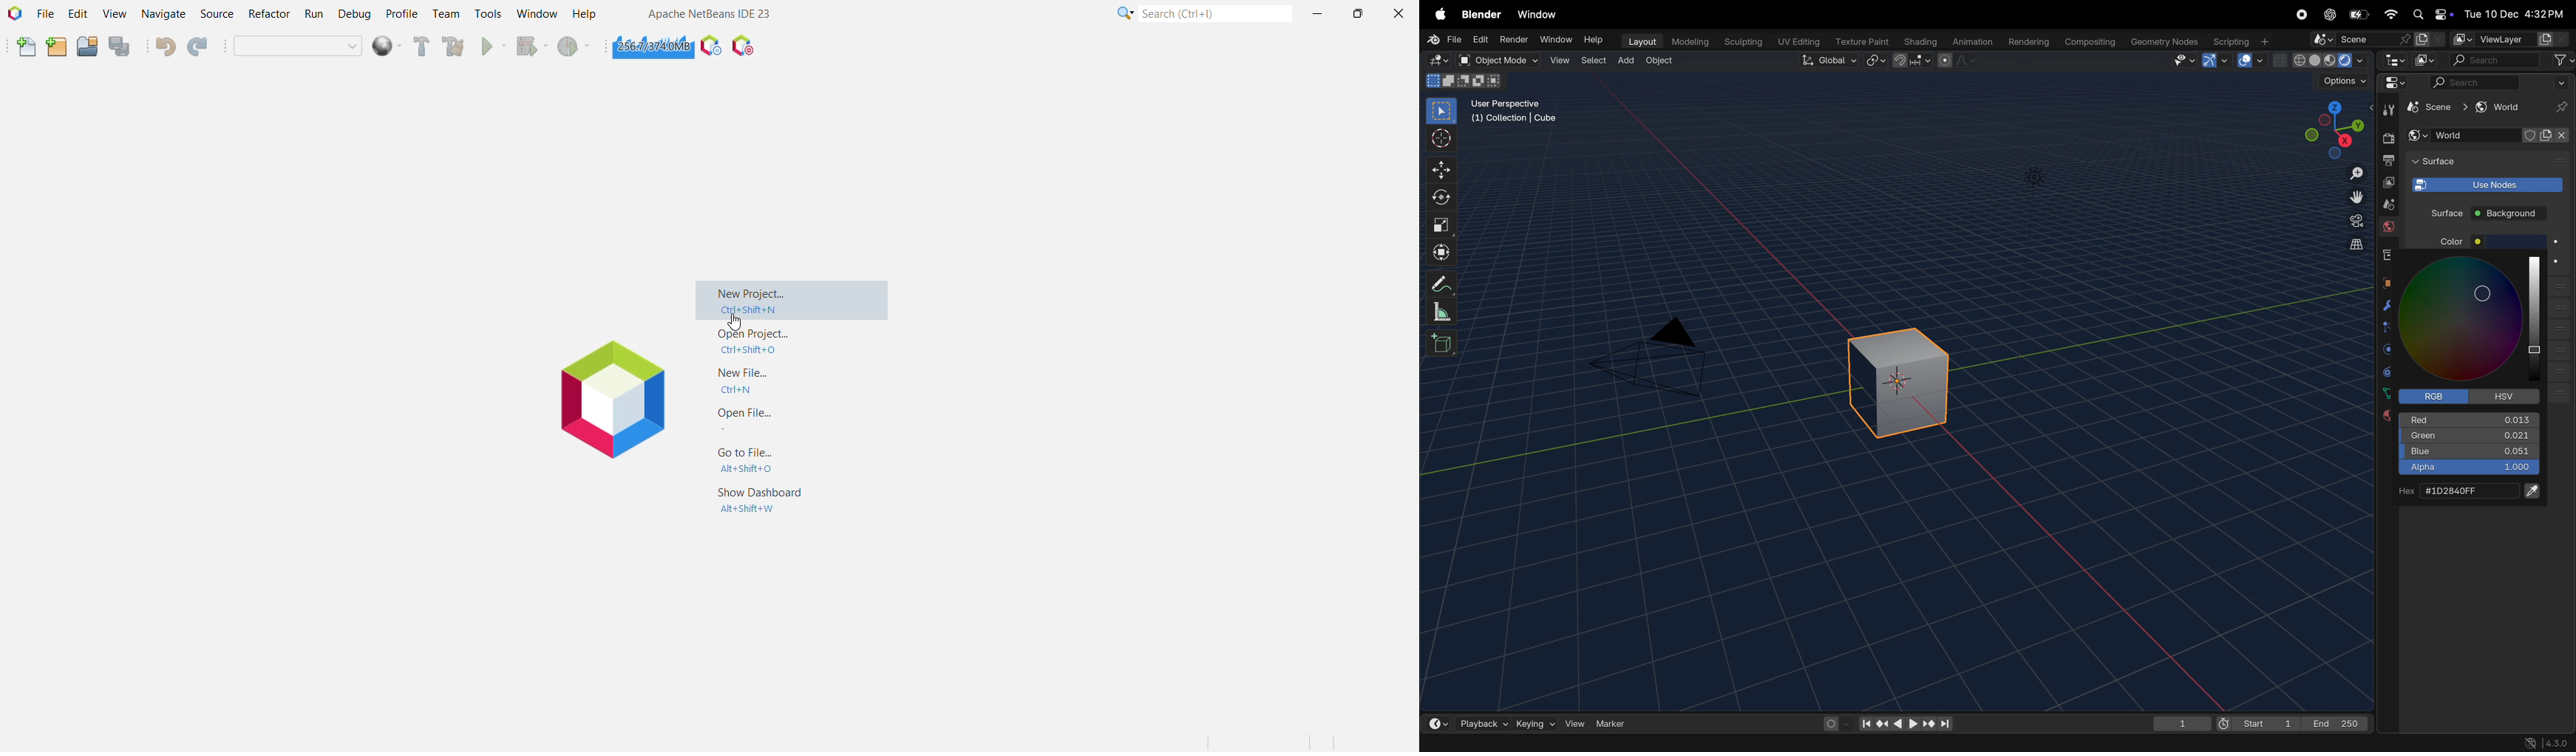  Describe the element at coordinates (1481, 39) in the screenshot. I see `Edit` at that location.